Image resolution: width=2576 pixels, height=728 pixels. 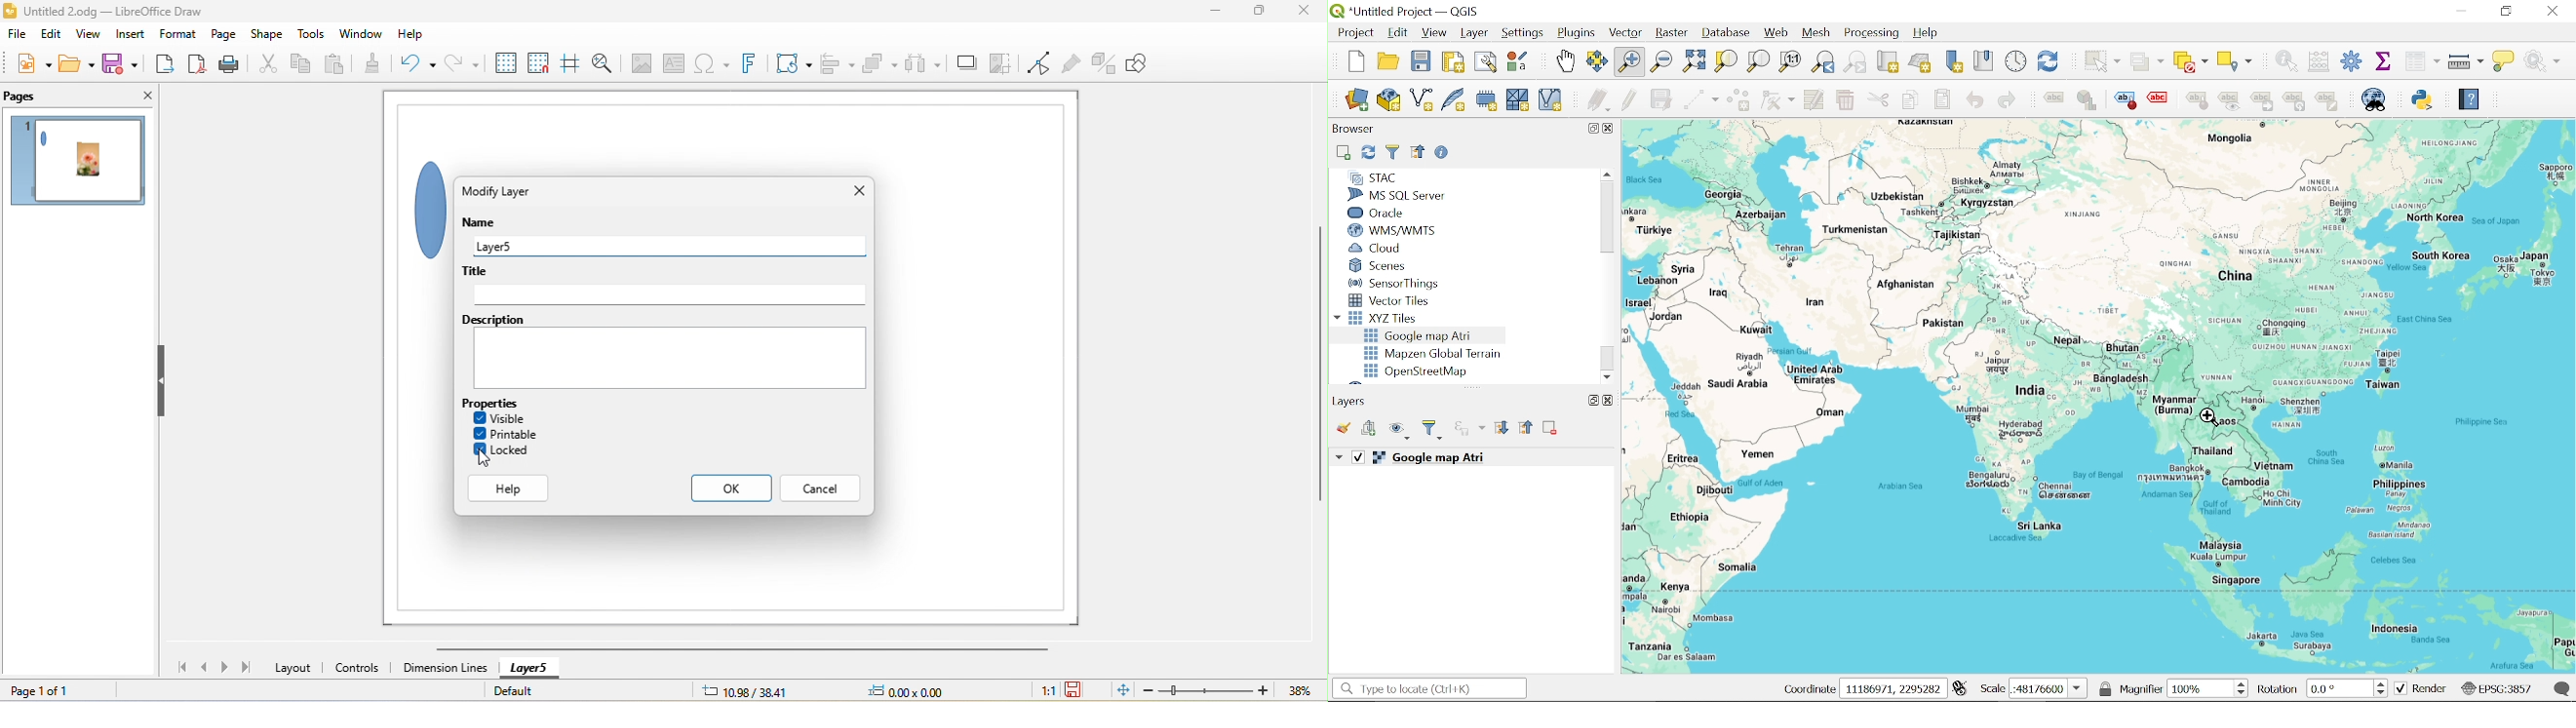 What do you see at coordinates (1302, 14) in the screenshot?
I see `close` at bounding box center [1302, 14].